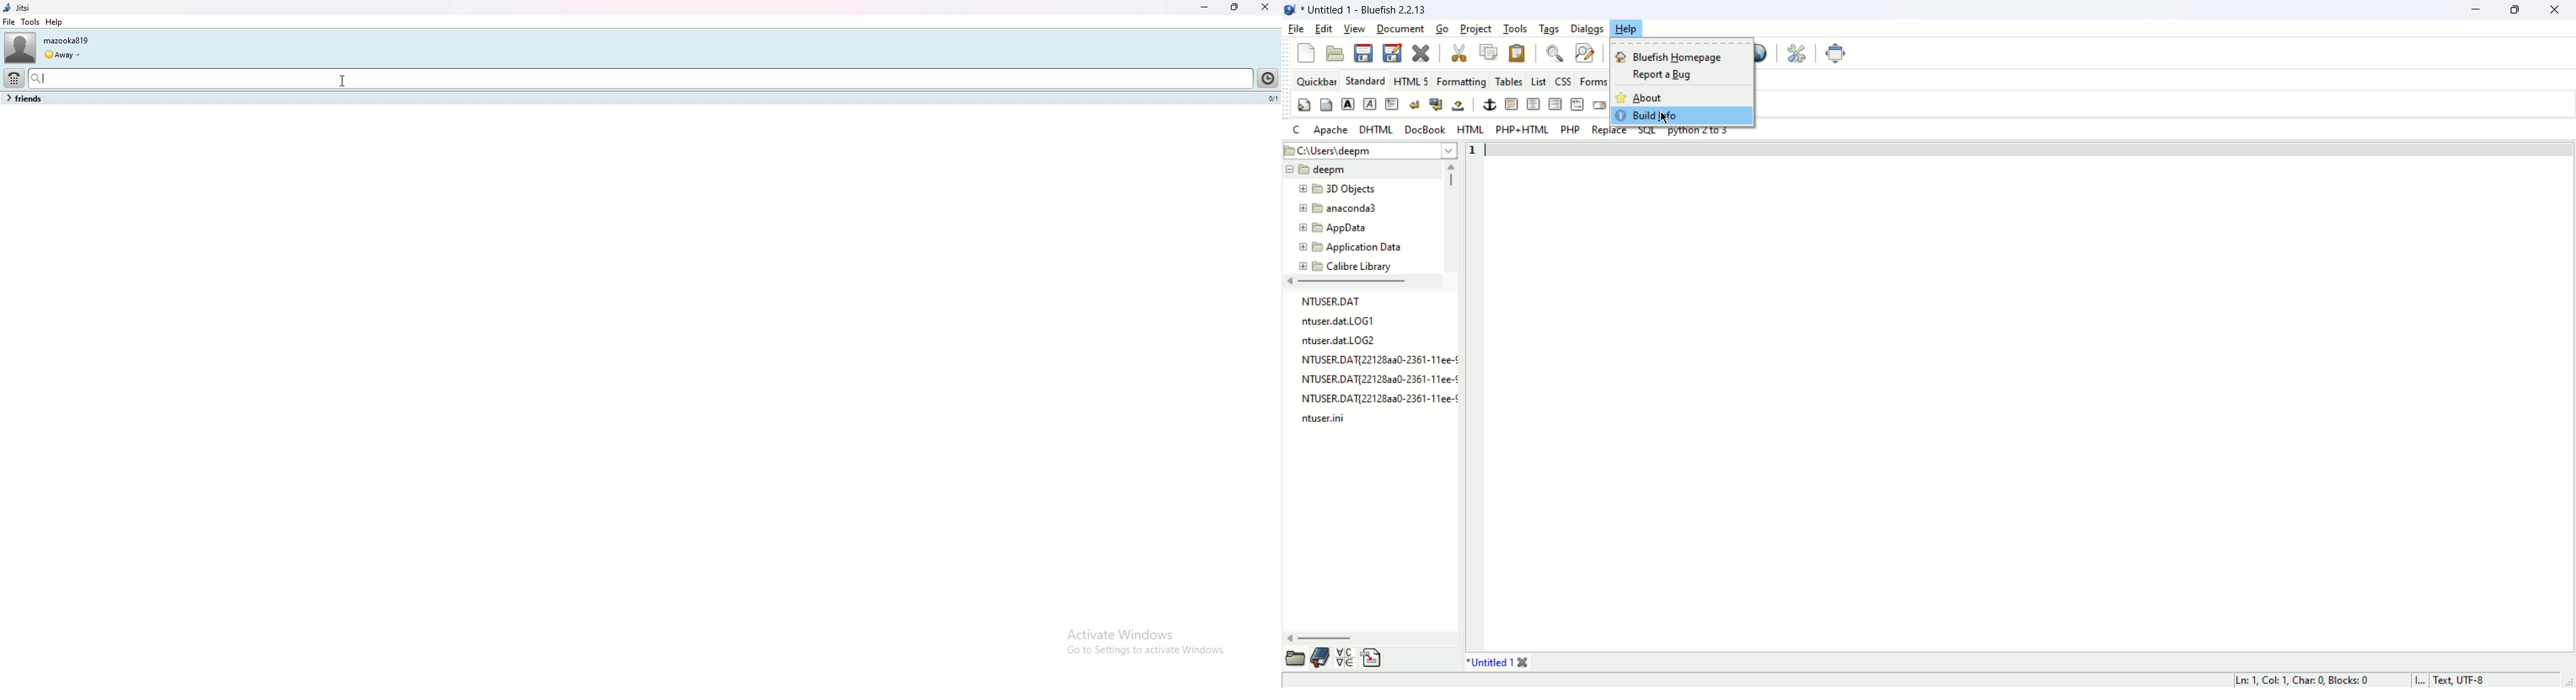 The height and width of the screenshot is (700, 2576). What do you see at coordinates (1370, 150) in the screenshot?
I see `File path` at bounding box center [1370, 150].